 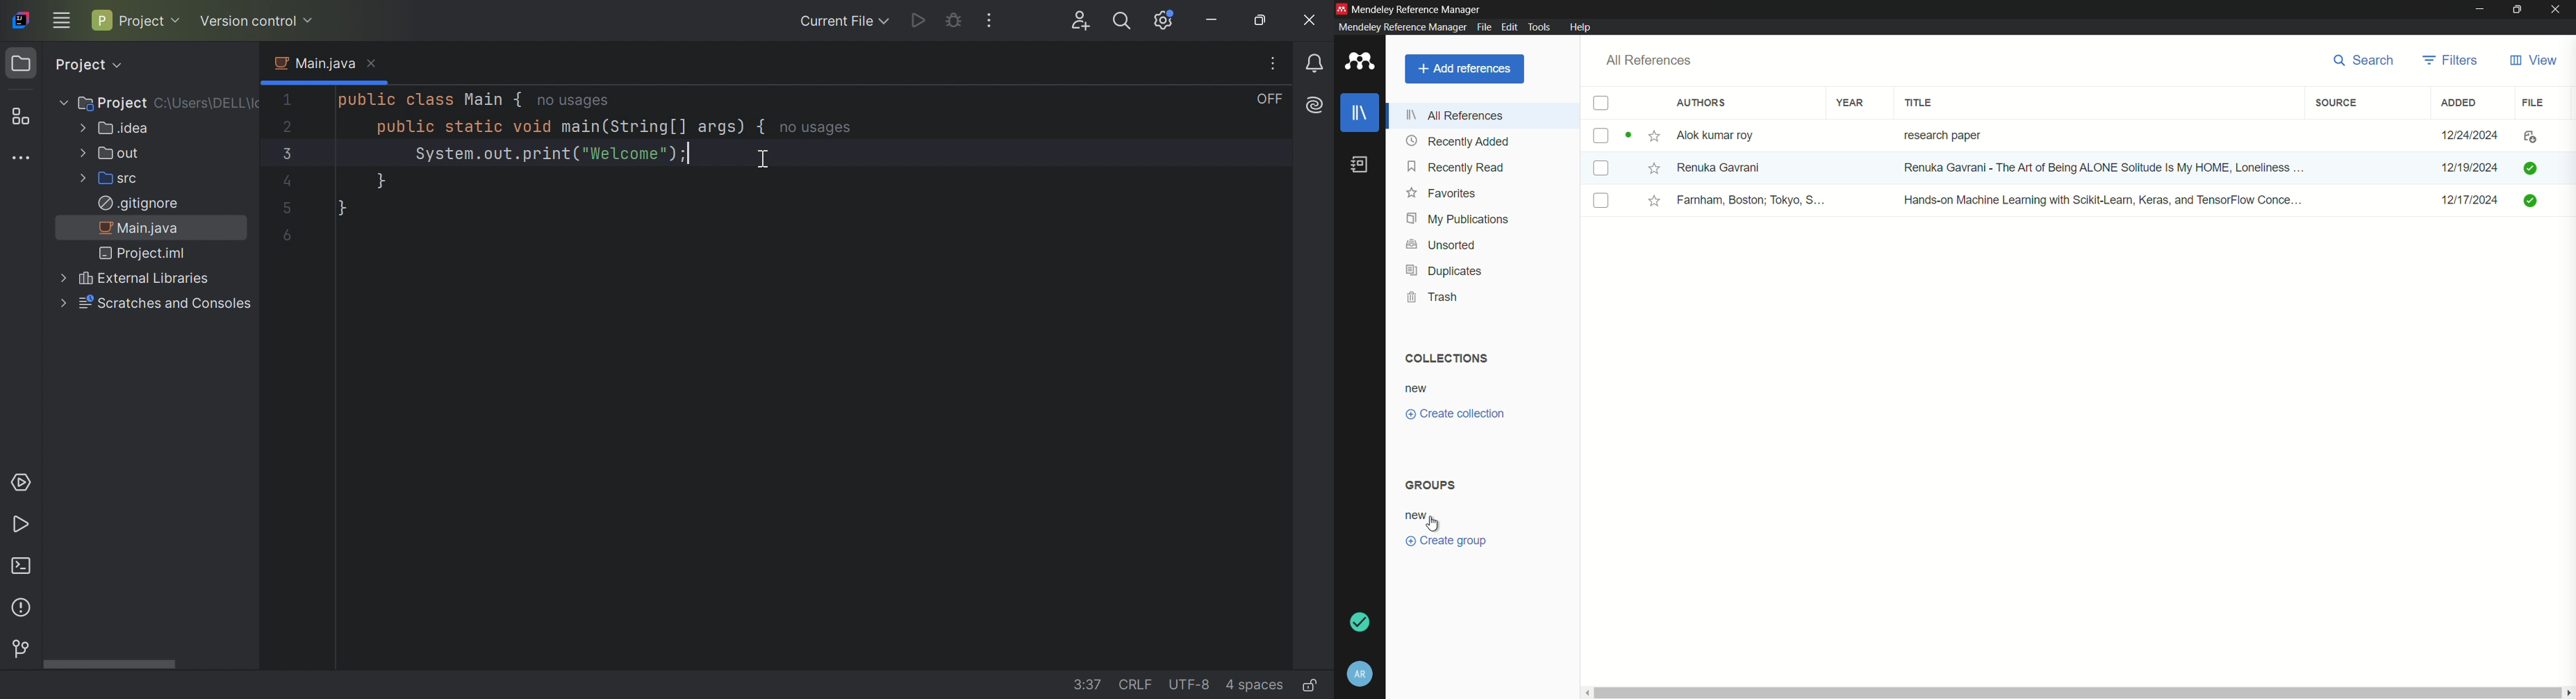 What do you see at coordinates (2558, 9) in the screenshot?
I see `close app` at bounding box center [2558, 9].